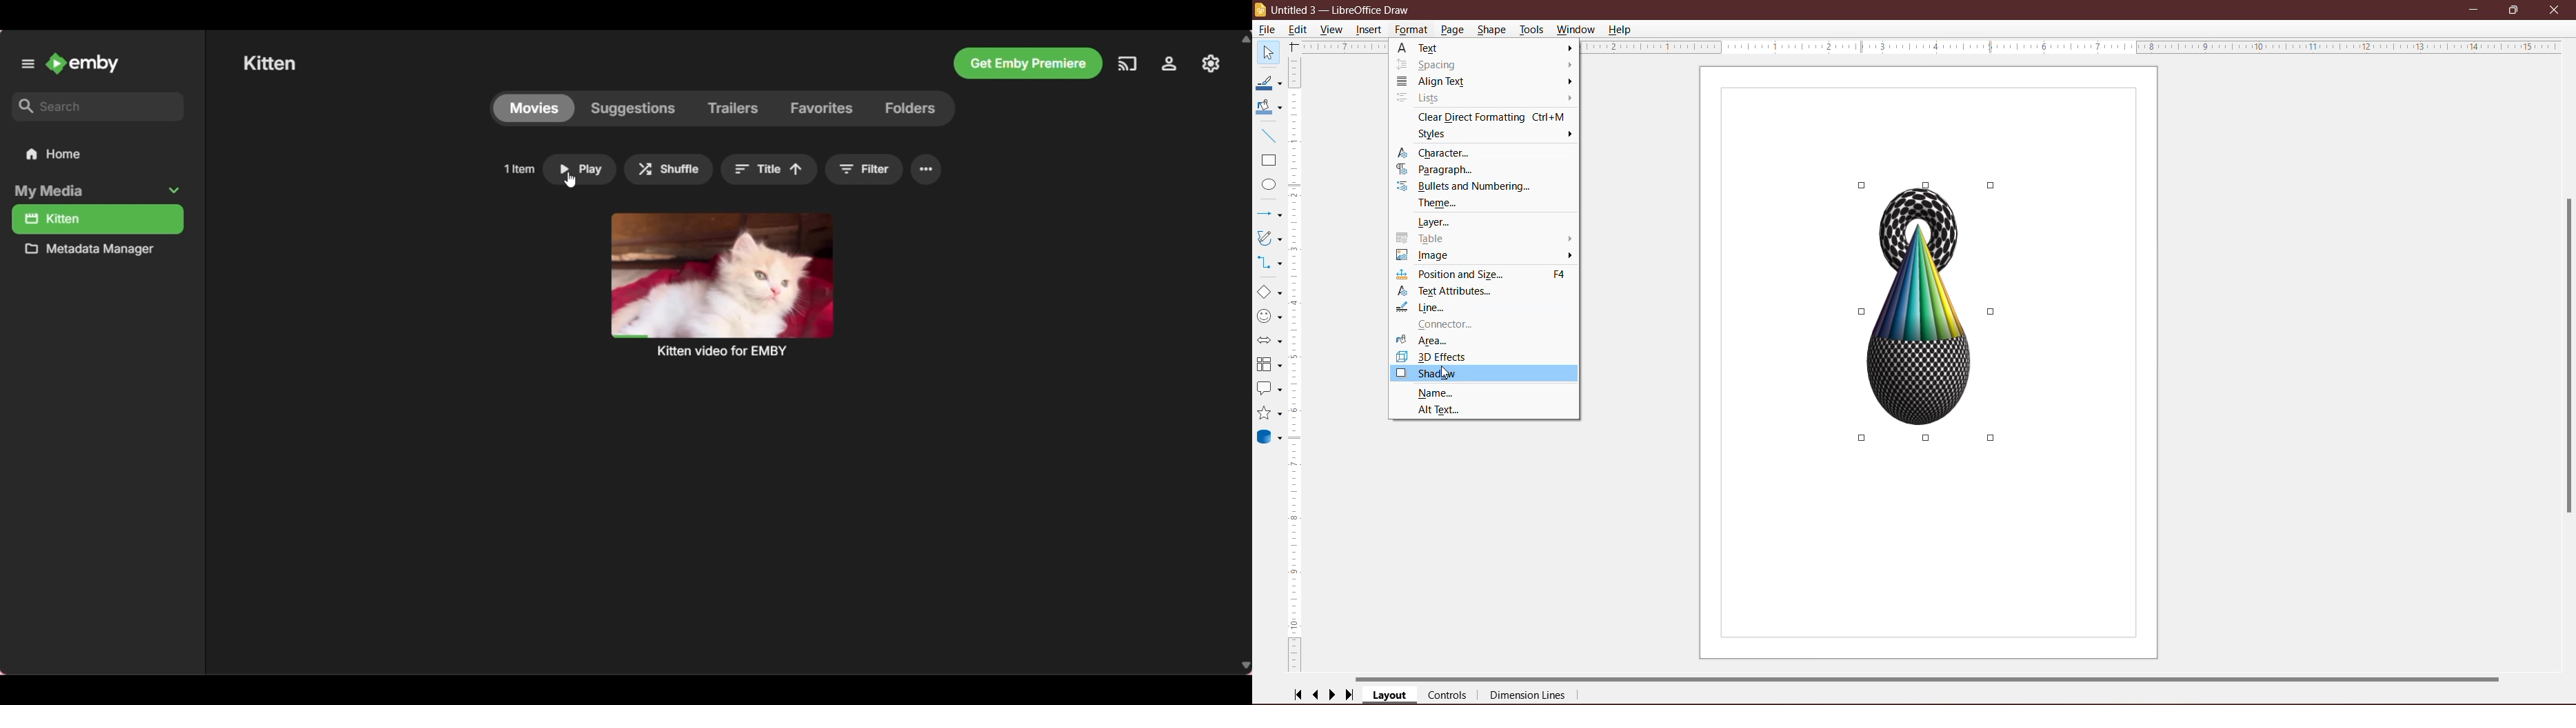 This screenshot has height=728, width=2576. Describe the element at coordinates (1345, 9) in the screenshot. I see `Diagram Title - Application Name` at that location.